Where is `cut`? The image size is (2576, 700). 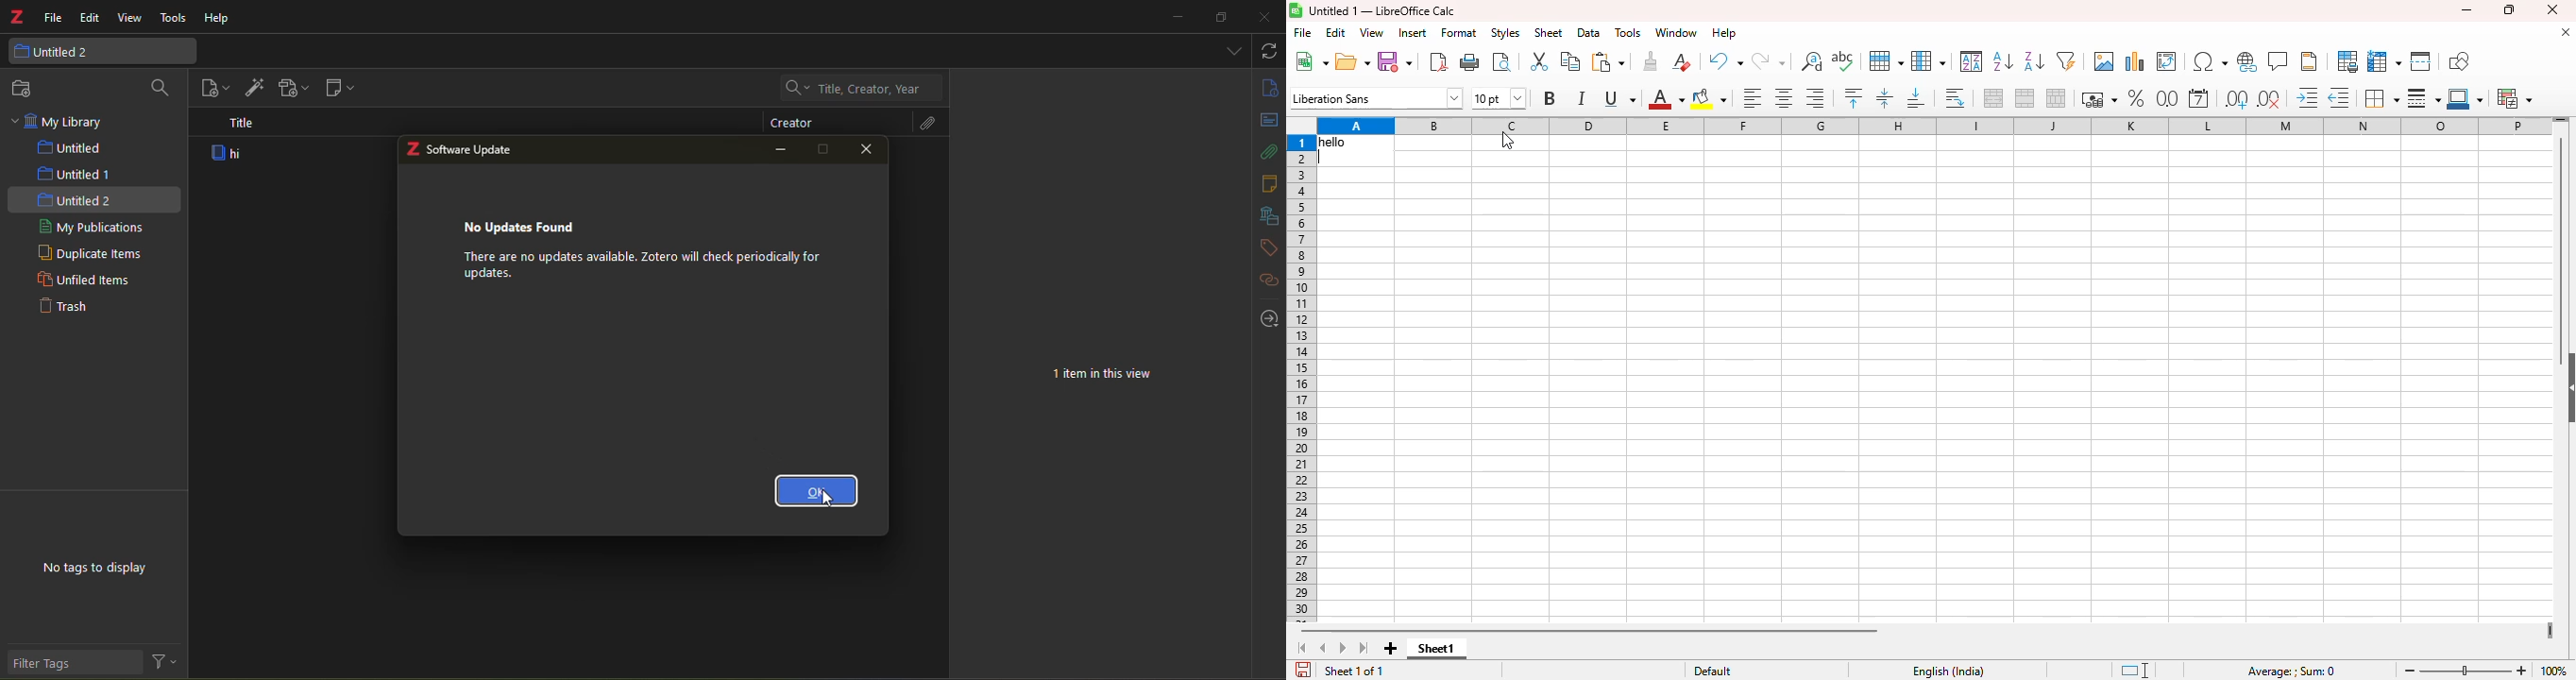 cut is located at coordinates (1538, 61).